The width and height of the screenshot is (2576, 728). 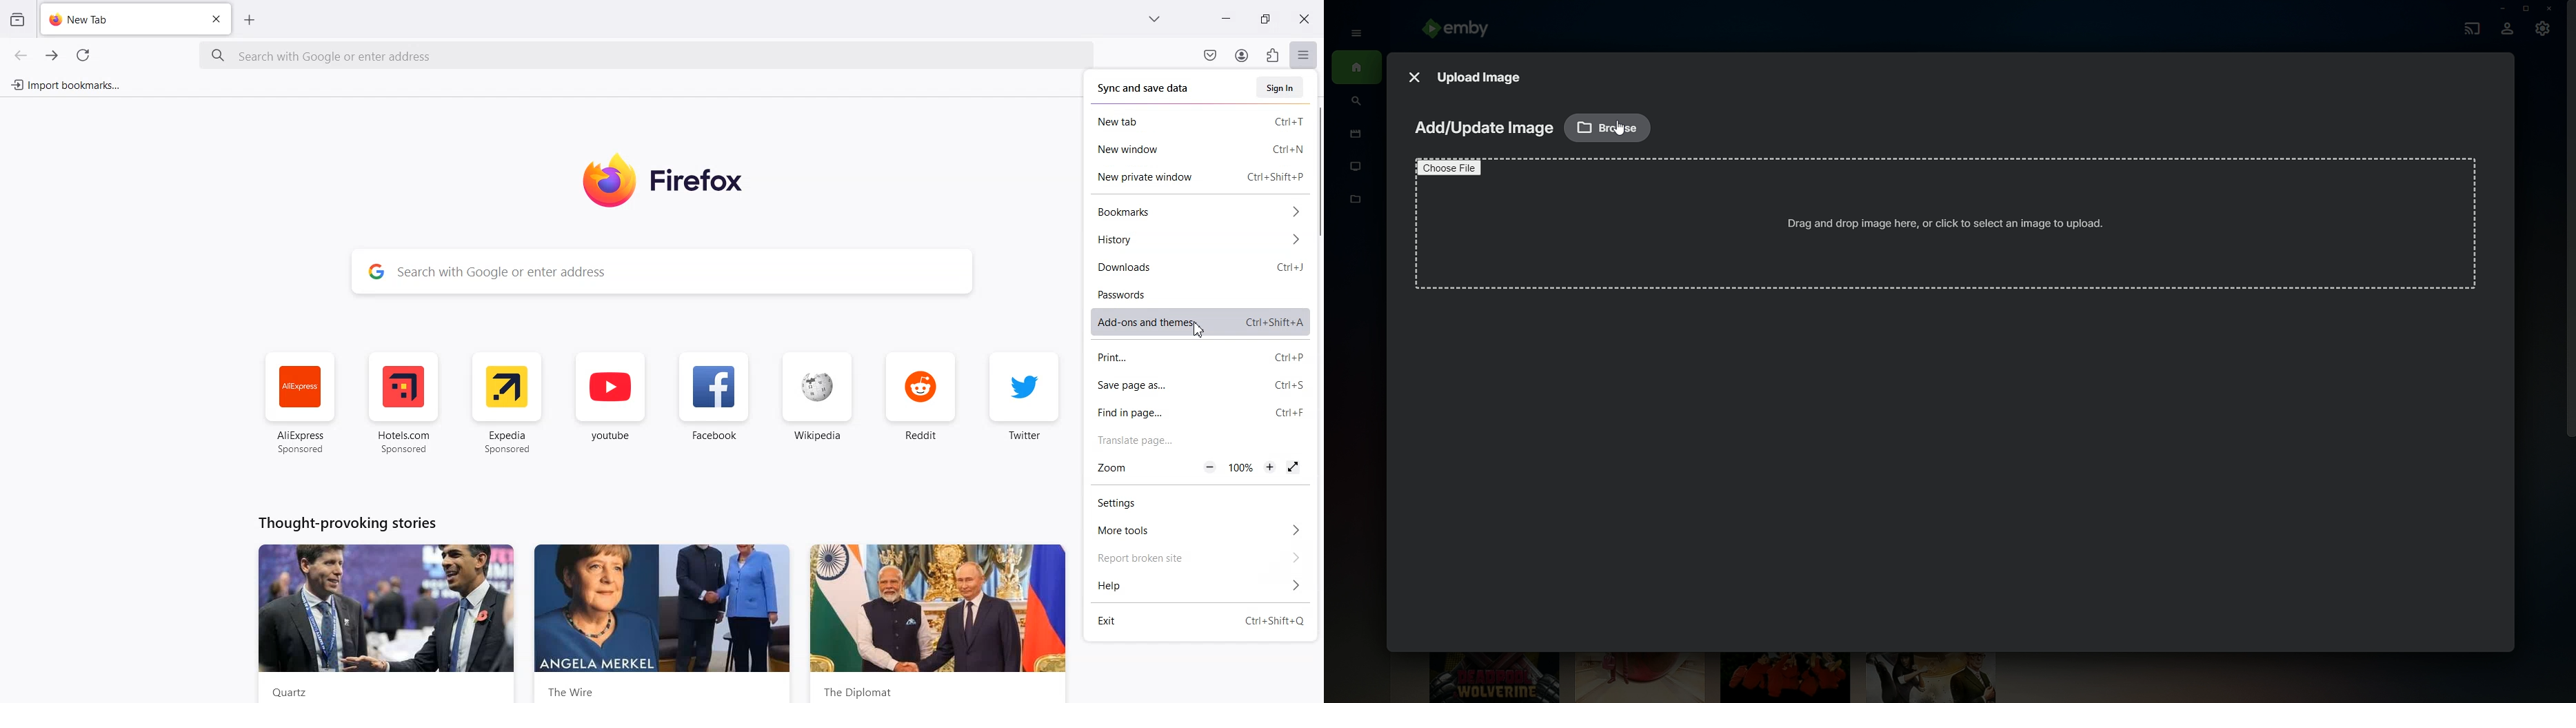 What do you see at coordinates (1197, 212) in the screenshot?
I see `Bookmarks` at bounding box center [1197, 212].